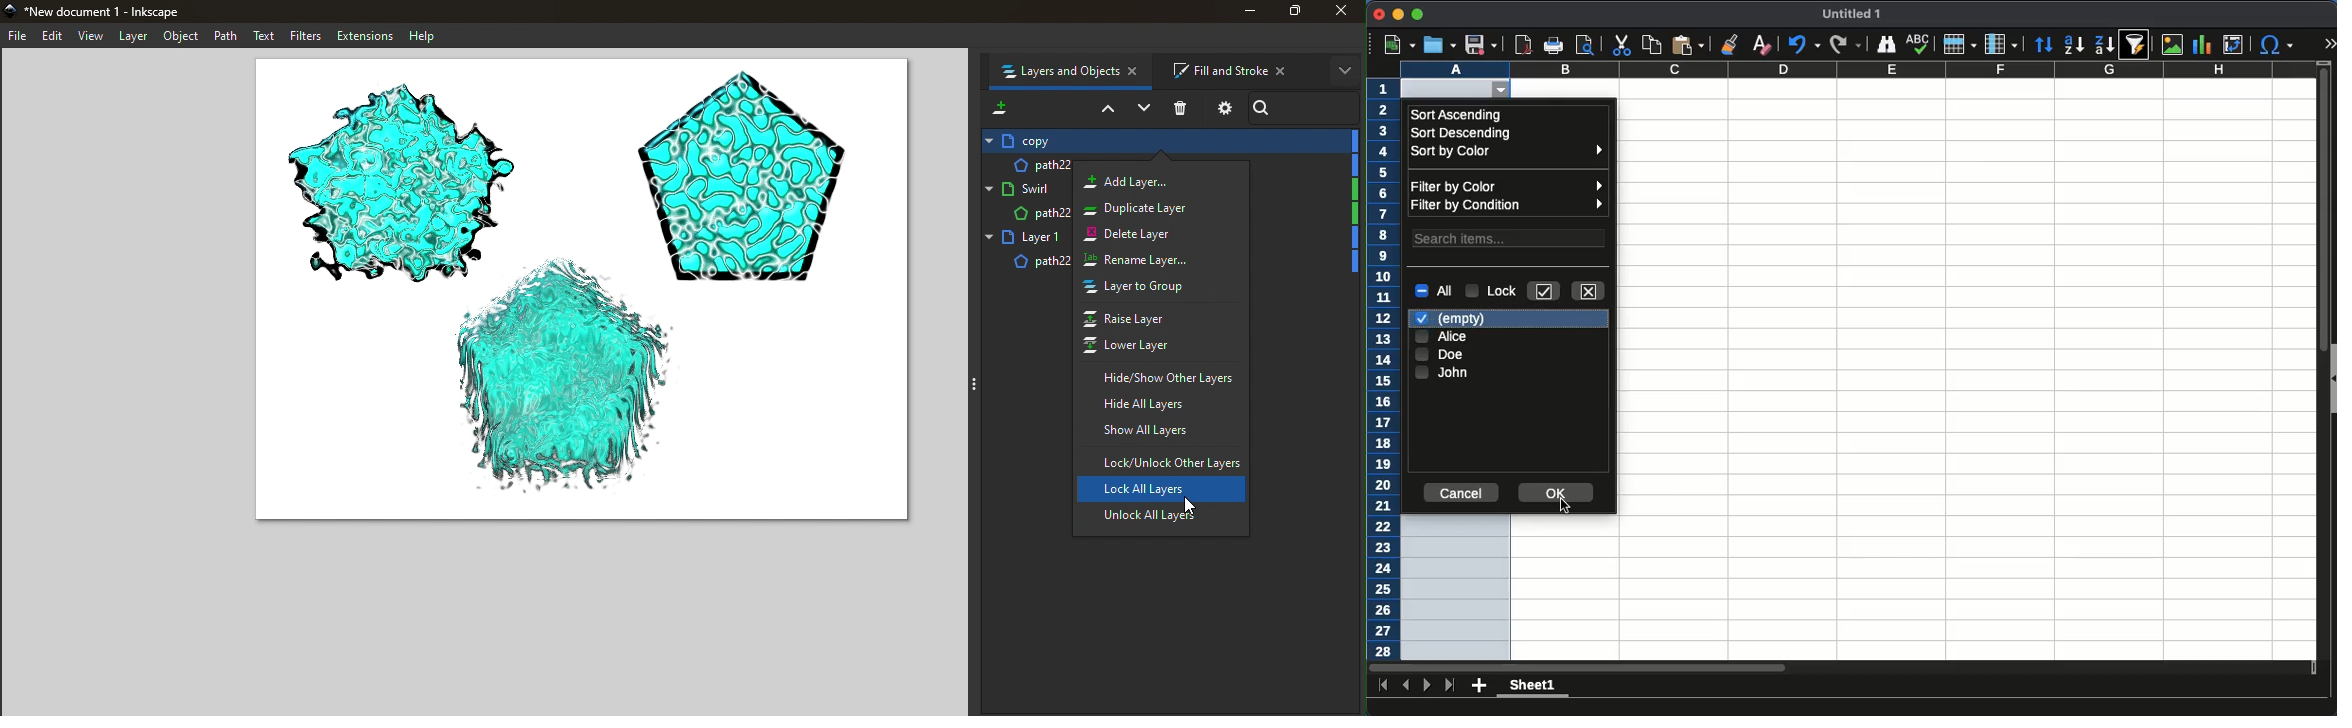 Image resolution: width=2352 pixels, height=728 pixels. I want to click on new, so click(1401, 45).